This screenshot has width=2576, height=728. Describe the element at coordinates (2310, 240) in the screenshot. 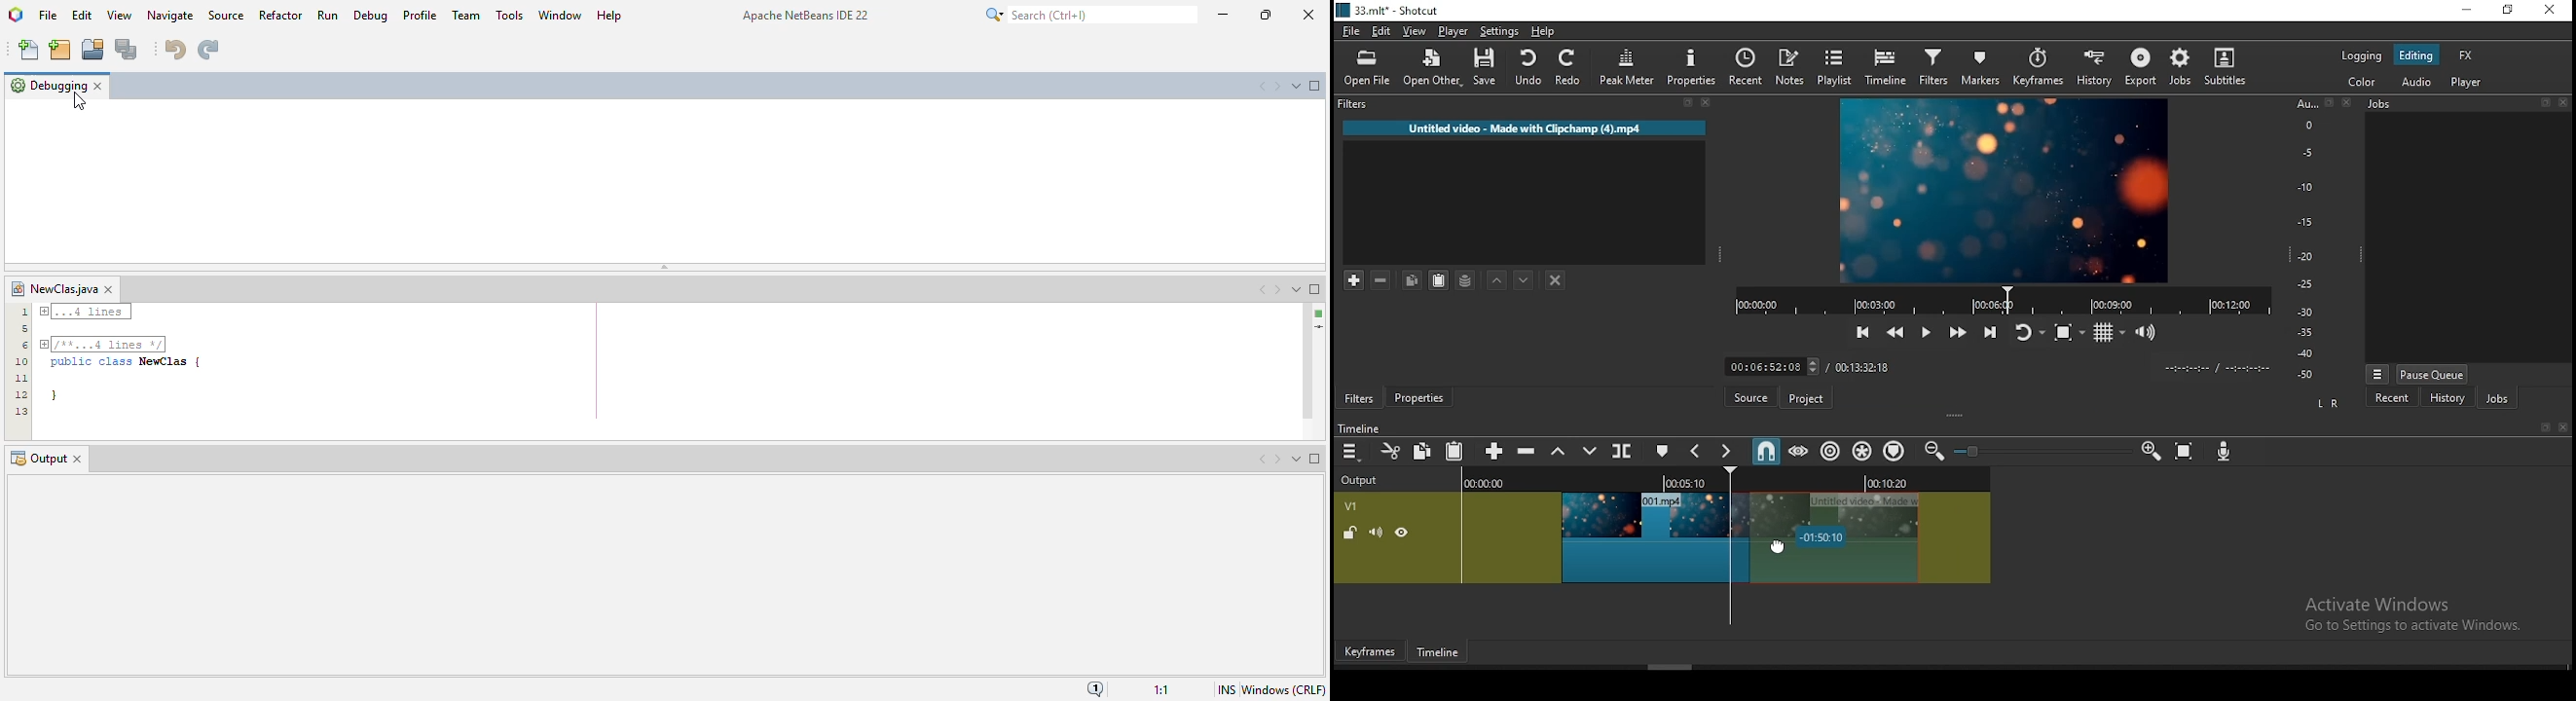

I see `scale` at that location.